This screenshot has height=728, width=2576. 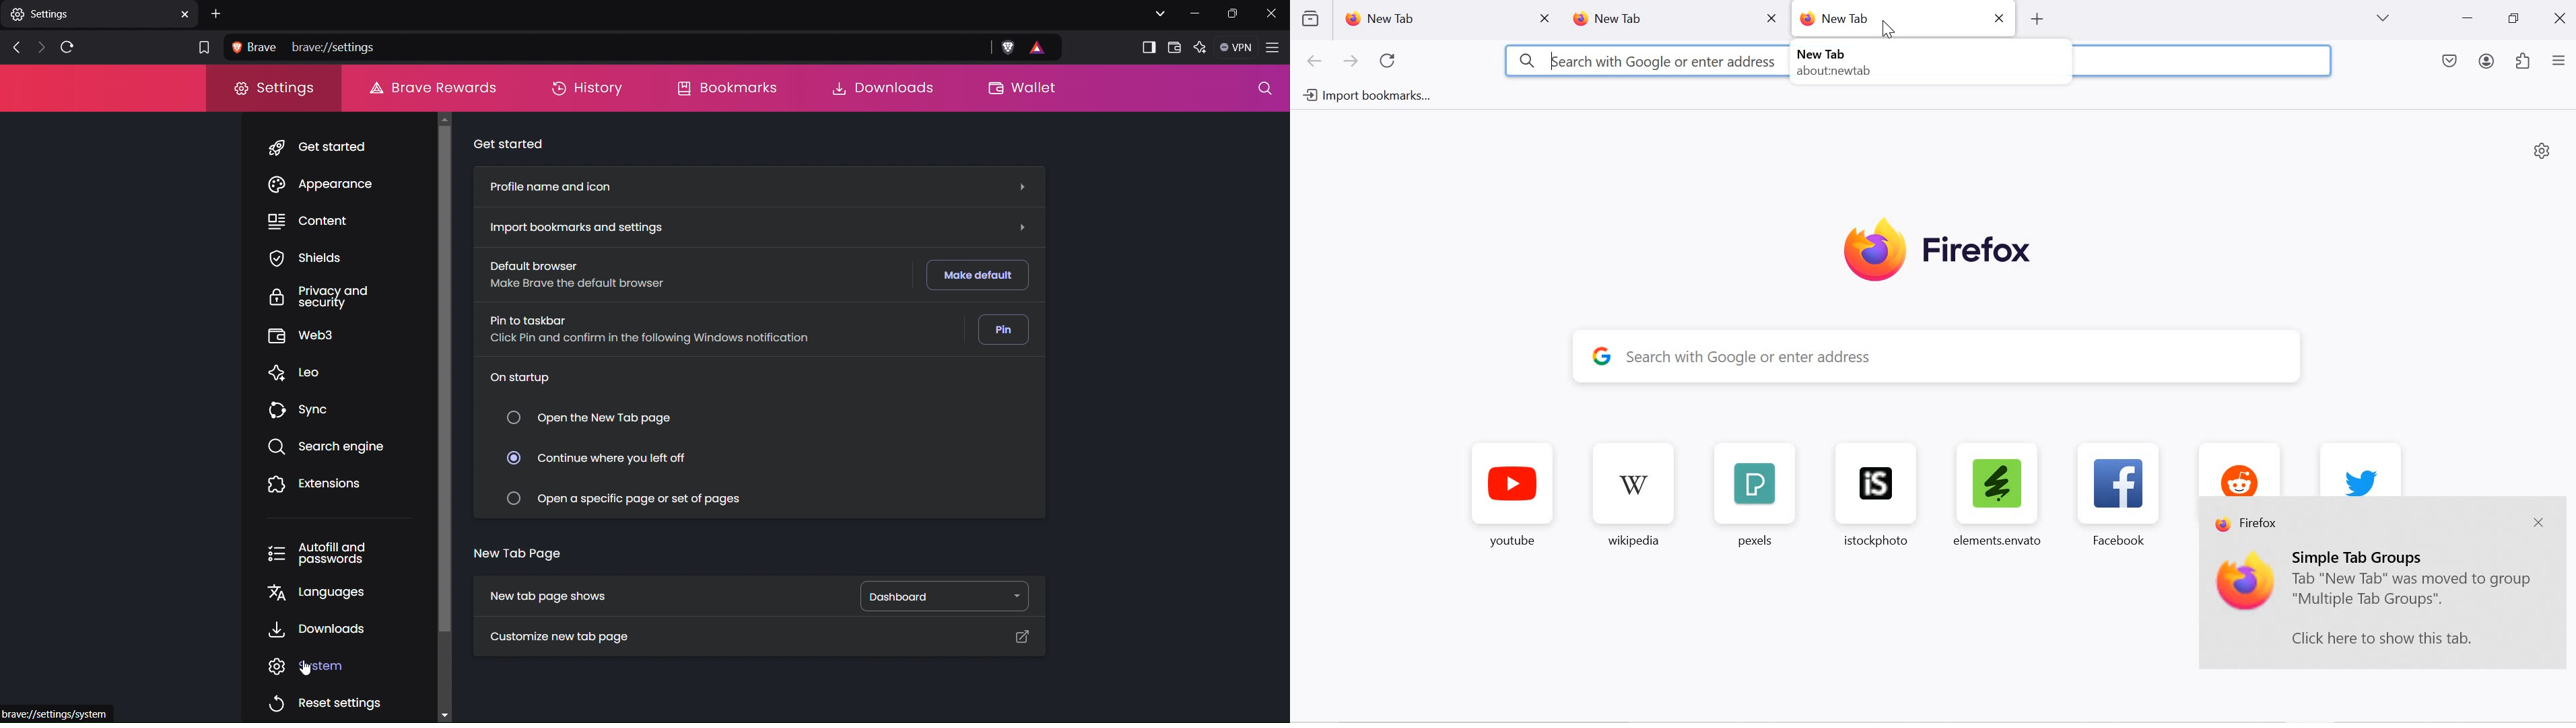 What do you see at coordinates (99, 13) in the screenshot?
I see `New Tab` at bounding box center [99, 13].